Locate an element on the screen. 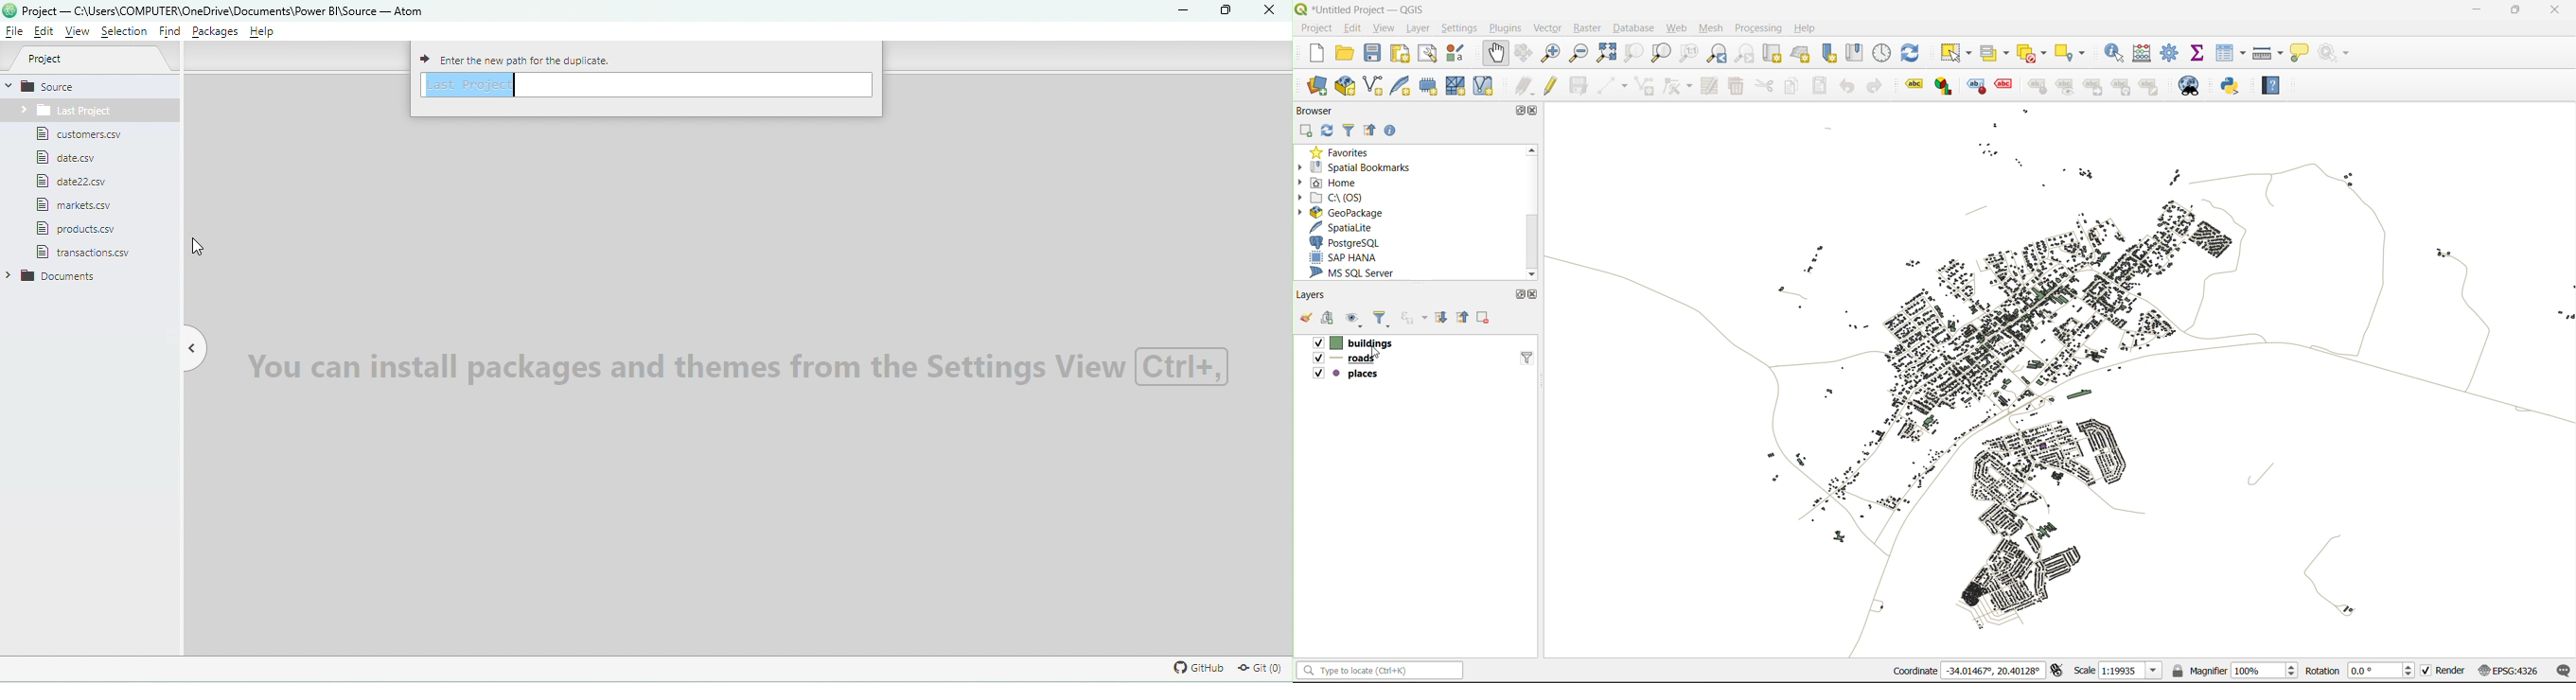 The image size is (2576, 700). layer is located at coordinates (1417, 29).